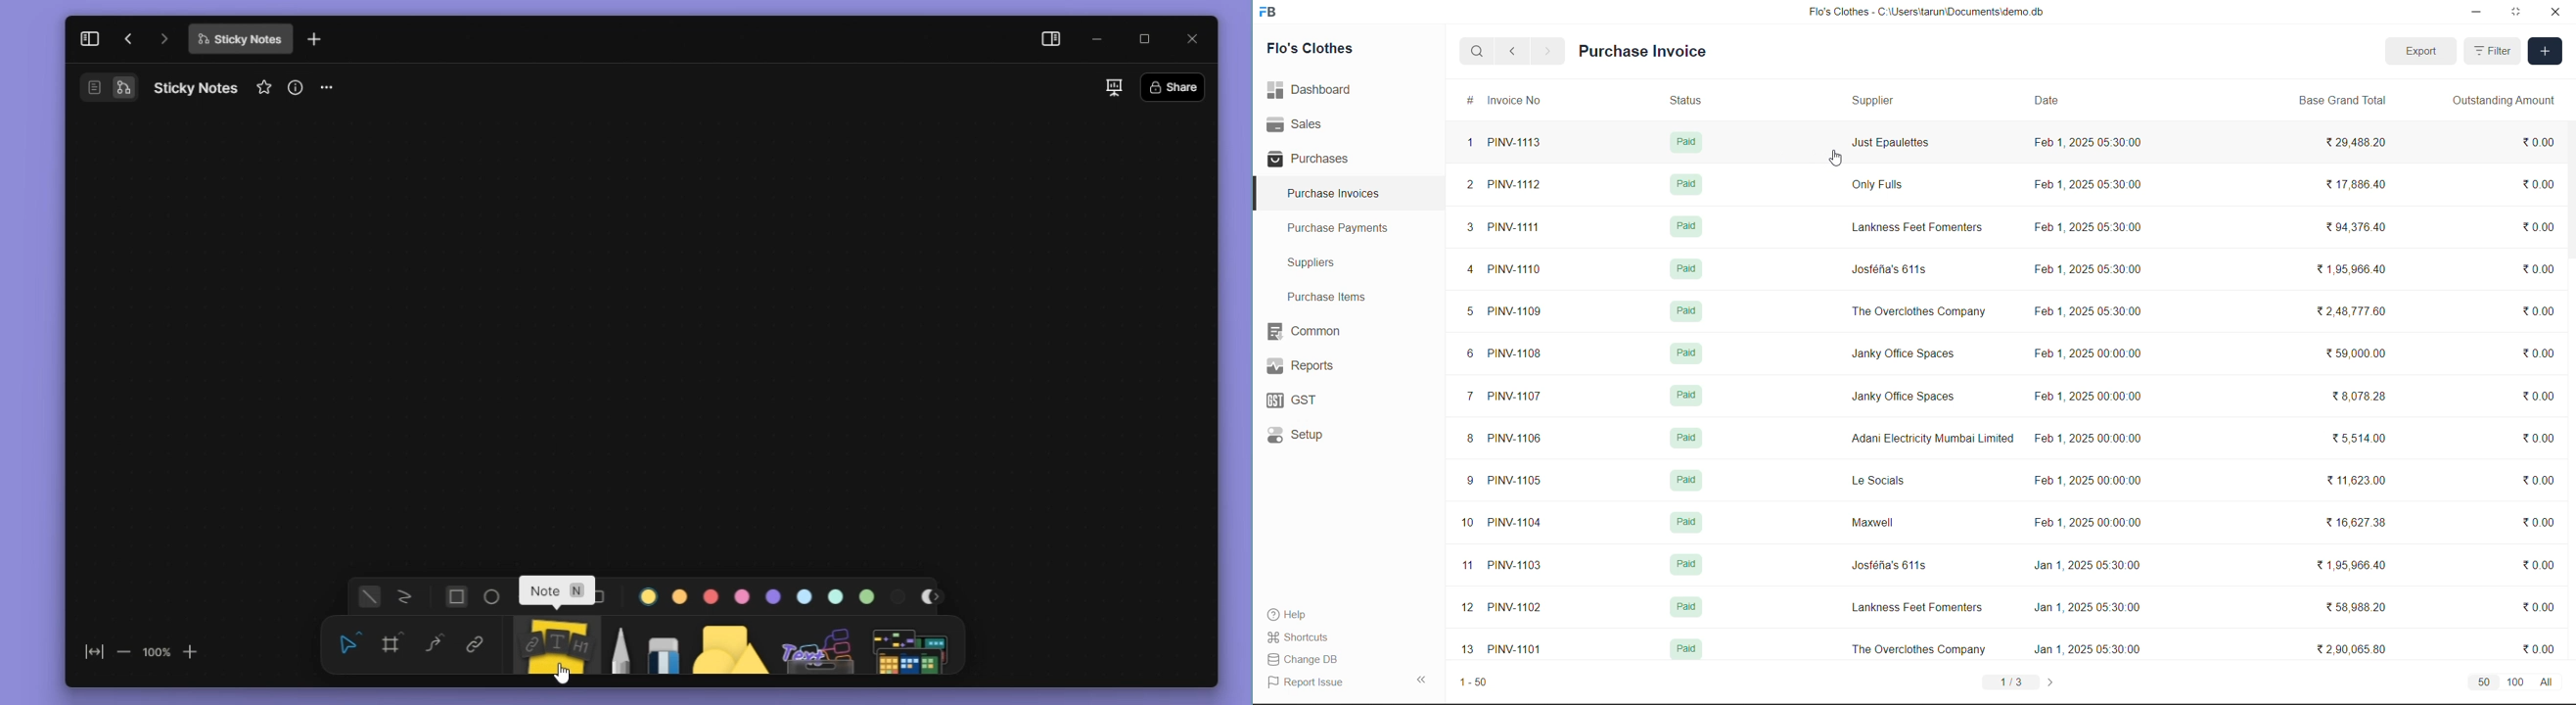  Describe the element at coordinates (2359, 566) in the screenshot. I see `₹1,95,966.40` at that location.